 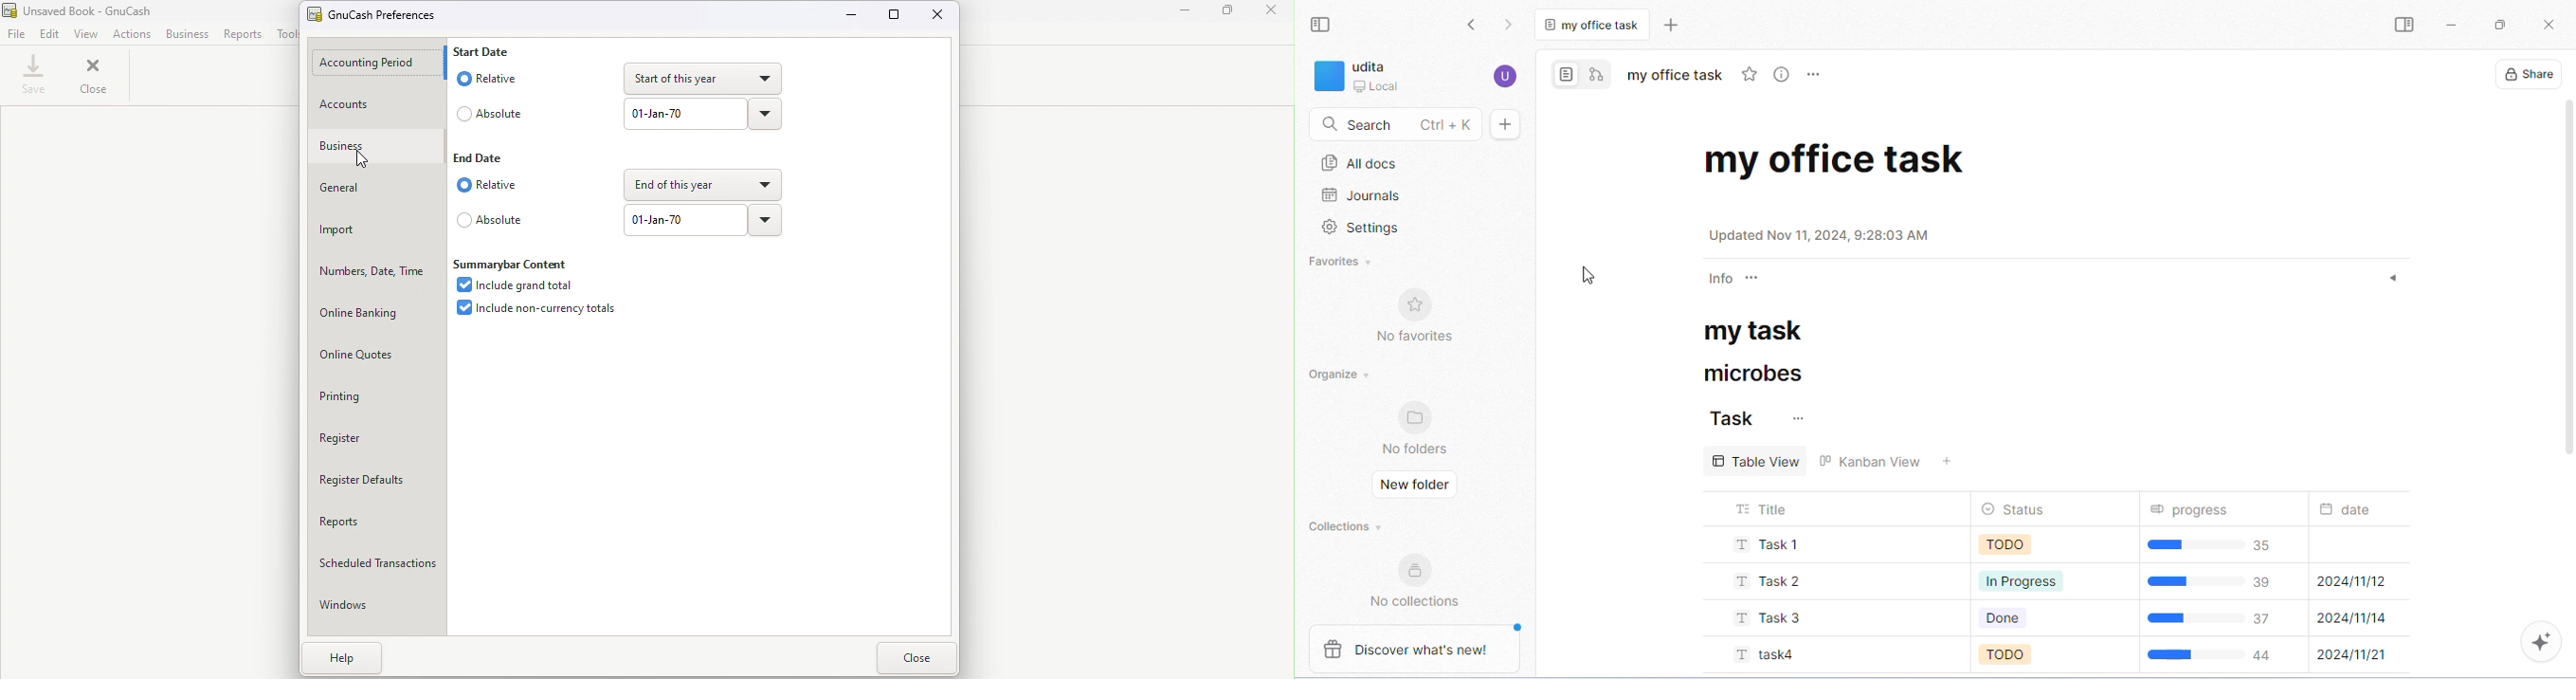 What do you see at coordinates (49, 34) in the screenshot?
I see `Edit` at bounding box center [49, 34].